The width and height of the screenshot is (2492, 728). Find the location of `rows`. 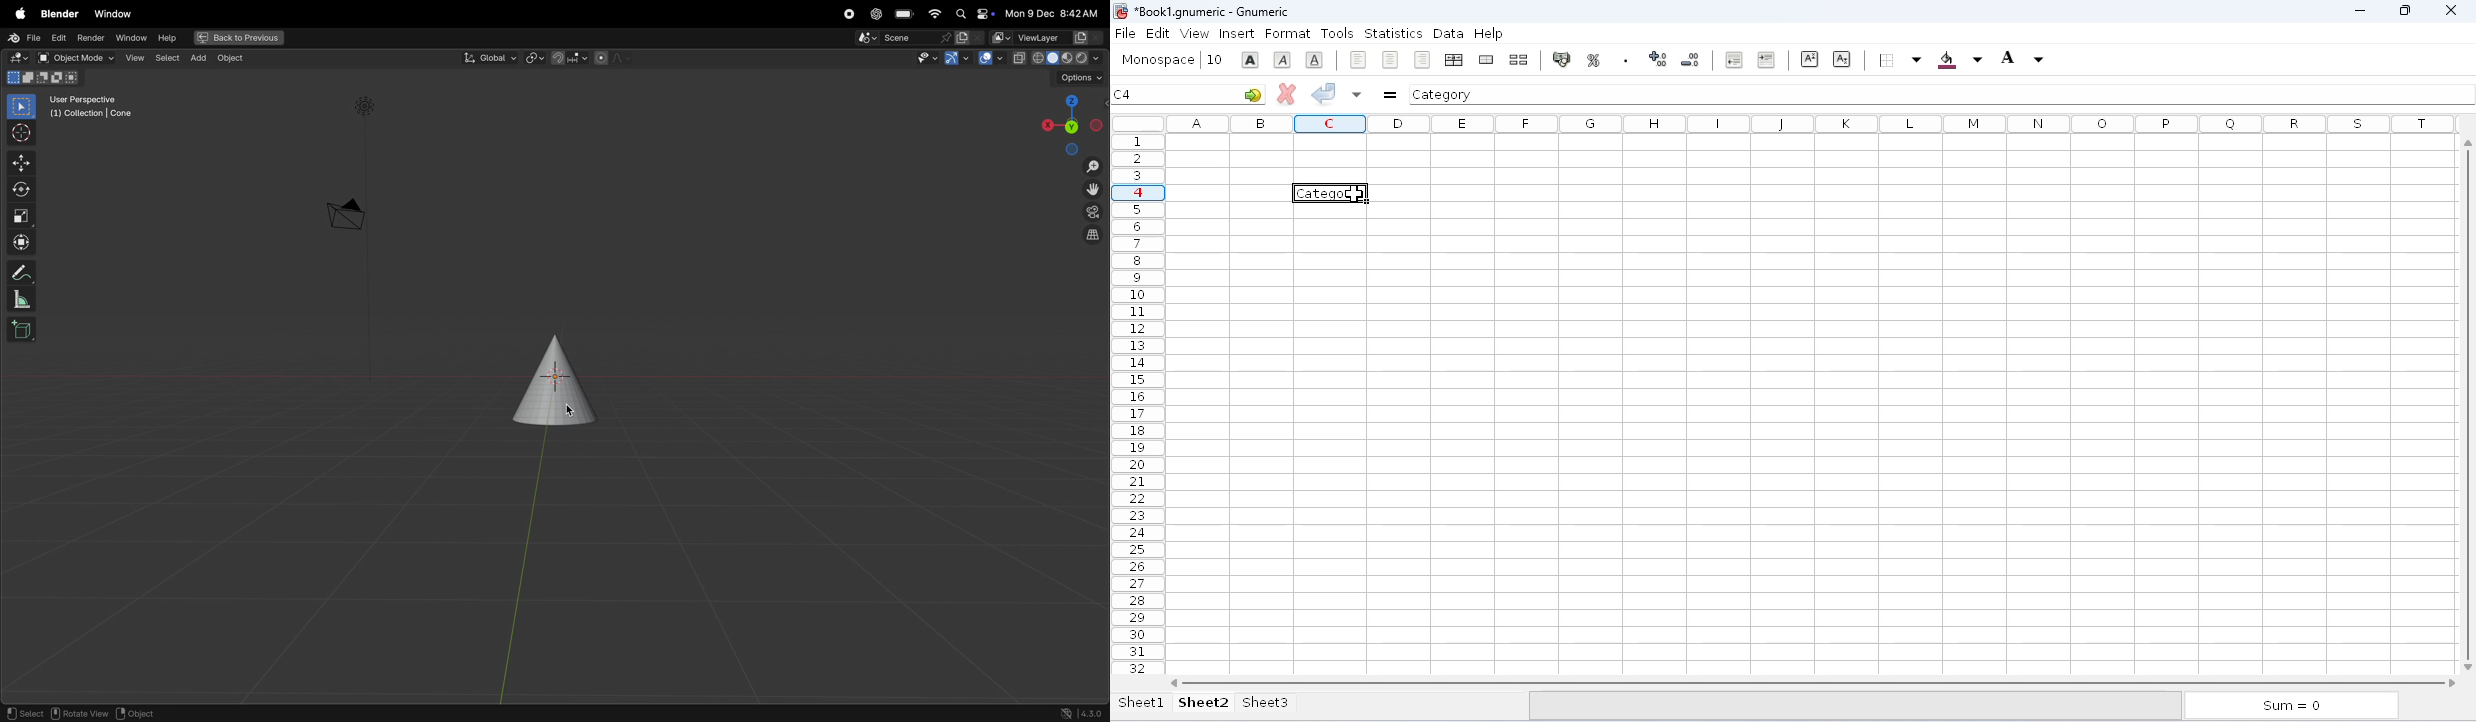

rows is located at coordinates (1138, 404).